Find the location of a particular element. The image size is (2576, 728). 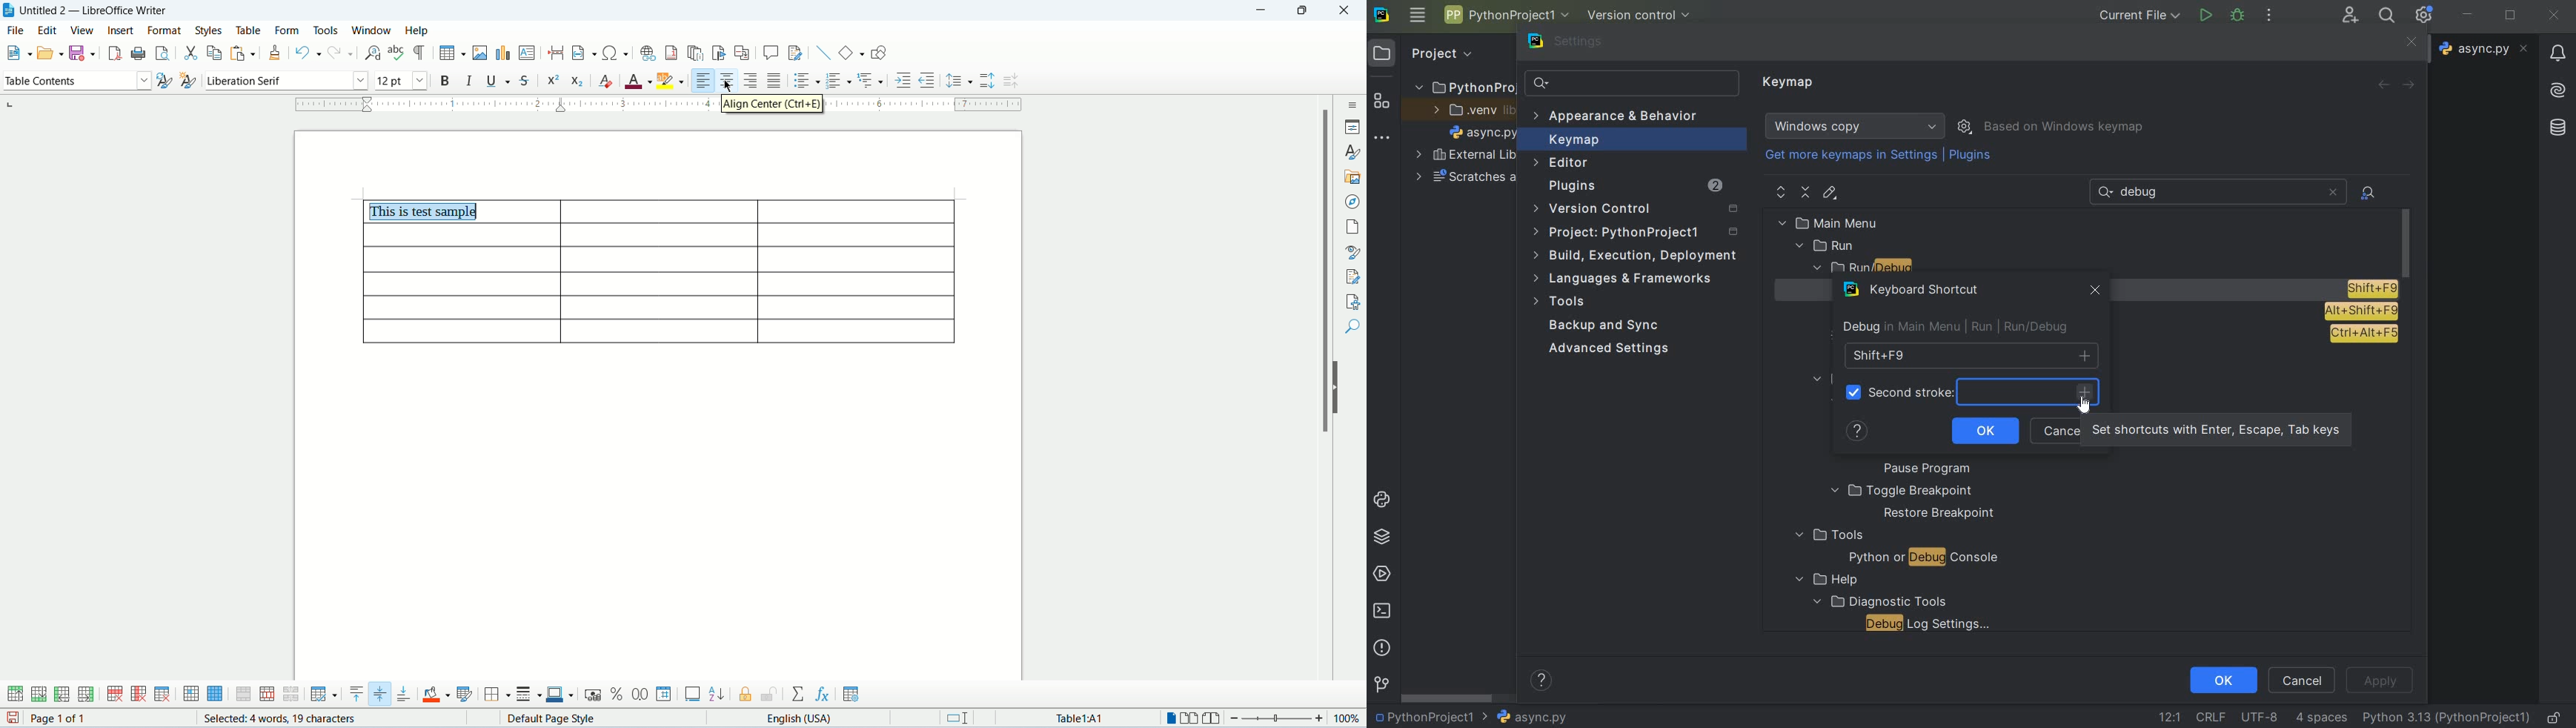

insert field is located at coordinates (583, 52).